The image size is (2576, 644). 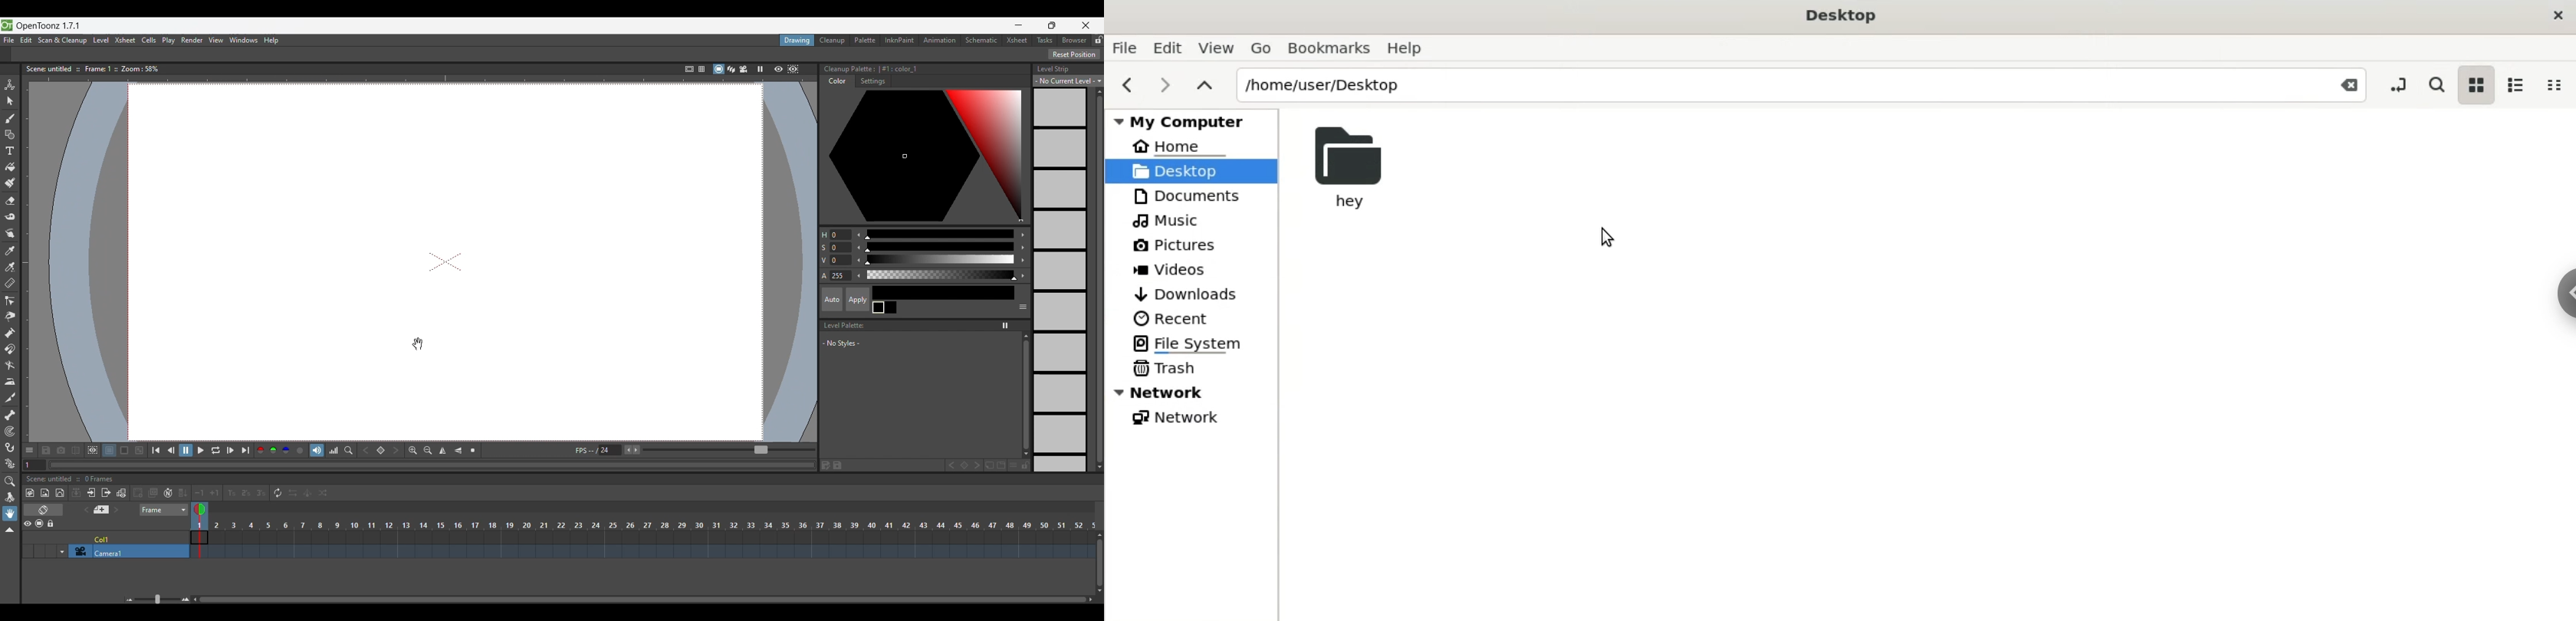 I want to click on Flip horizontally, so click(x=443, y=450).